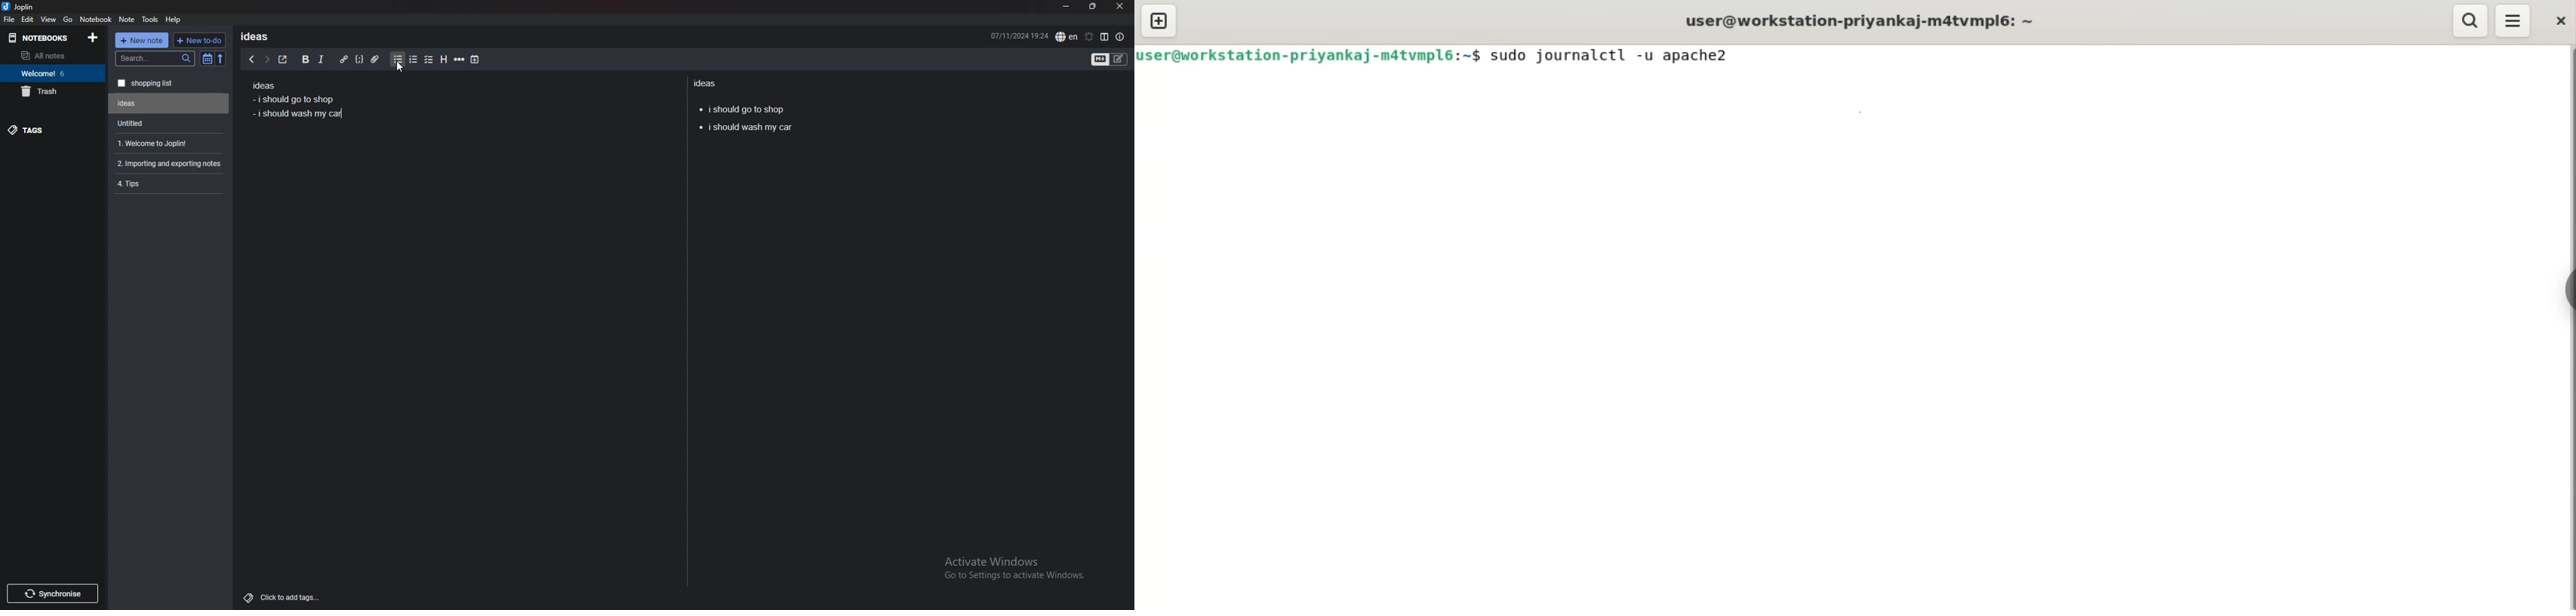 This screenshot has width=2576, height=616. What do you see at coordinates (53, 129) in the screenshot?
I see `tags` at bounding box center [53, 129].